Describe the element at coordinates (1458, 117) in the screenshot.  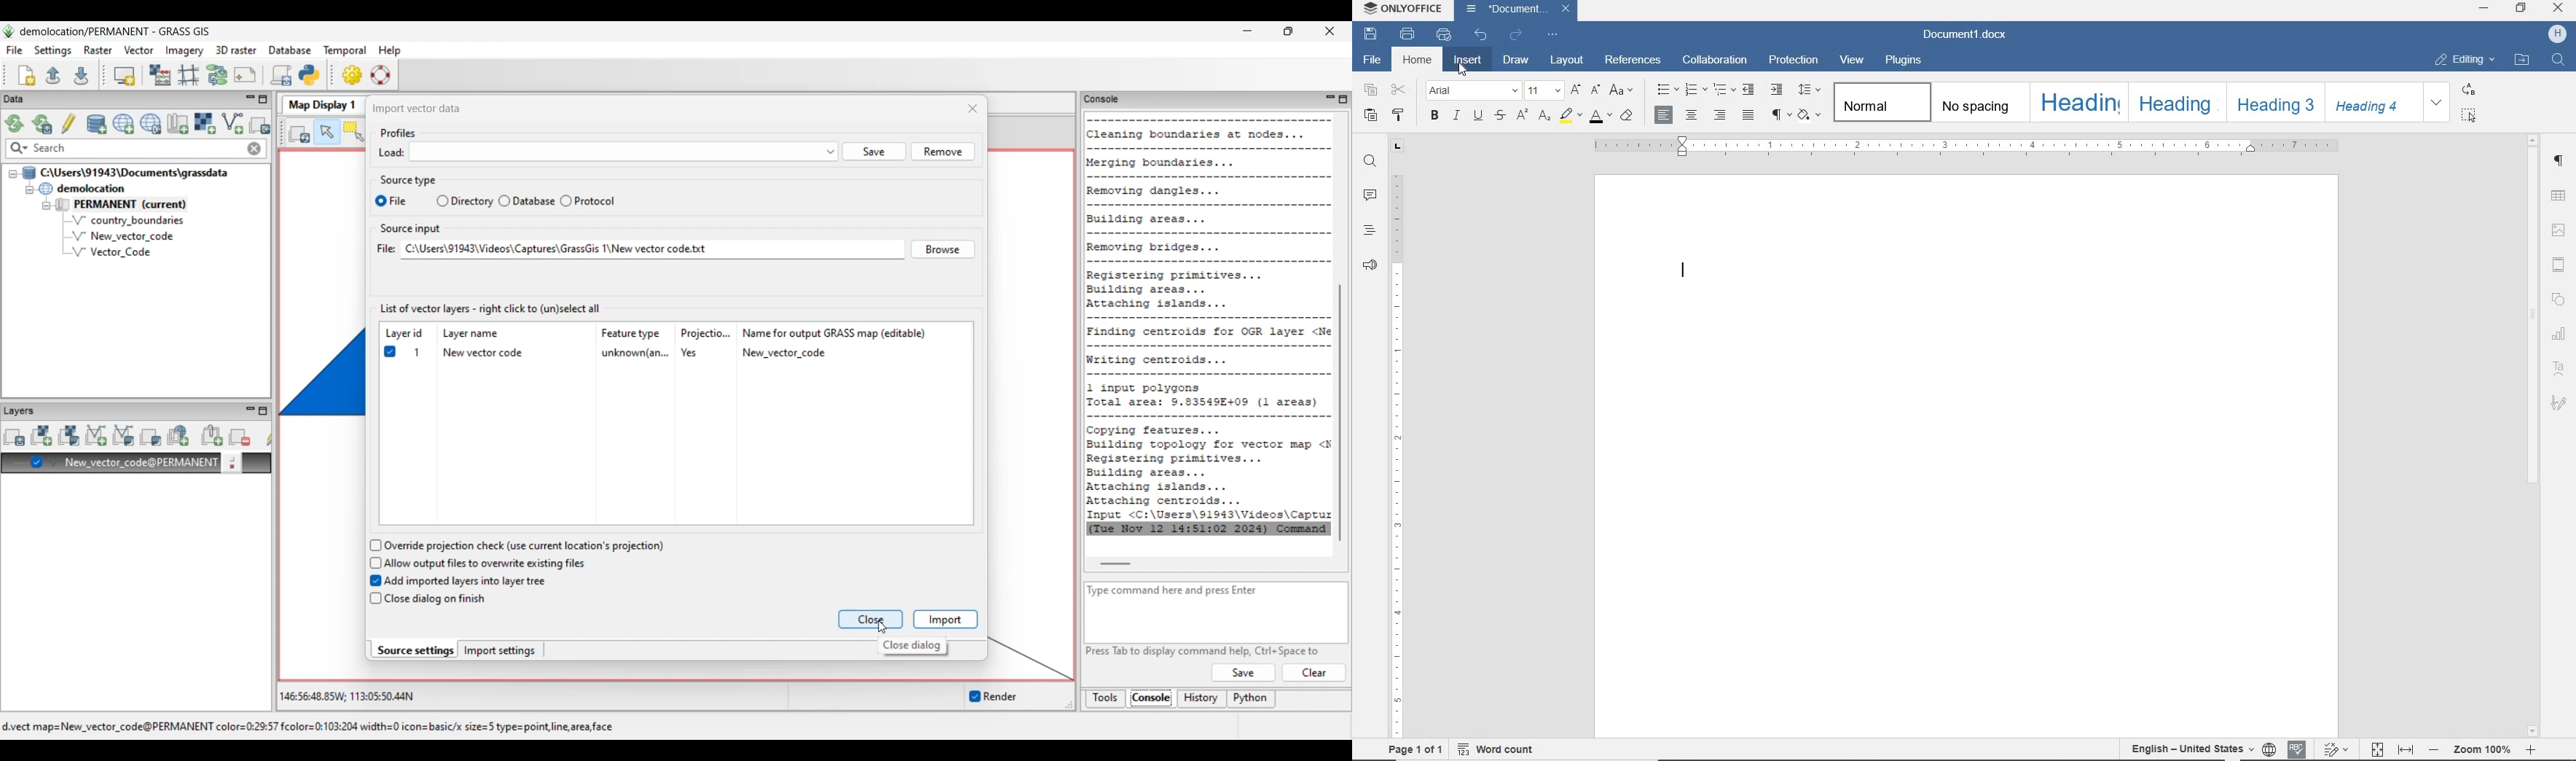
I see `italic` at that location.